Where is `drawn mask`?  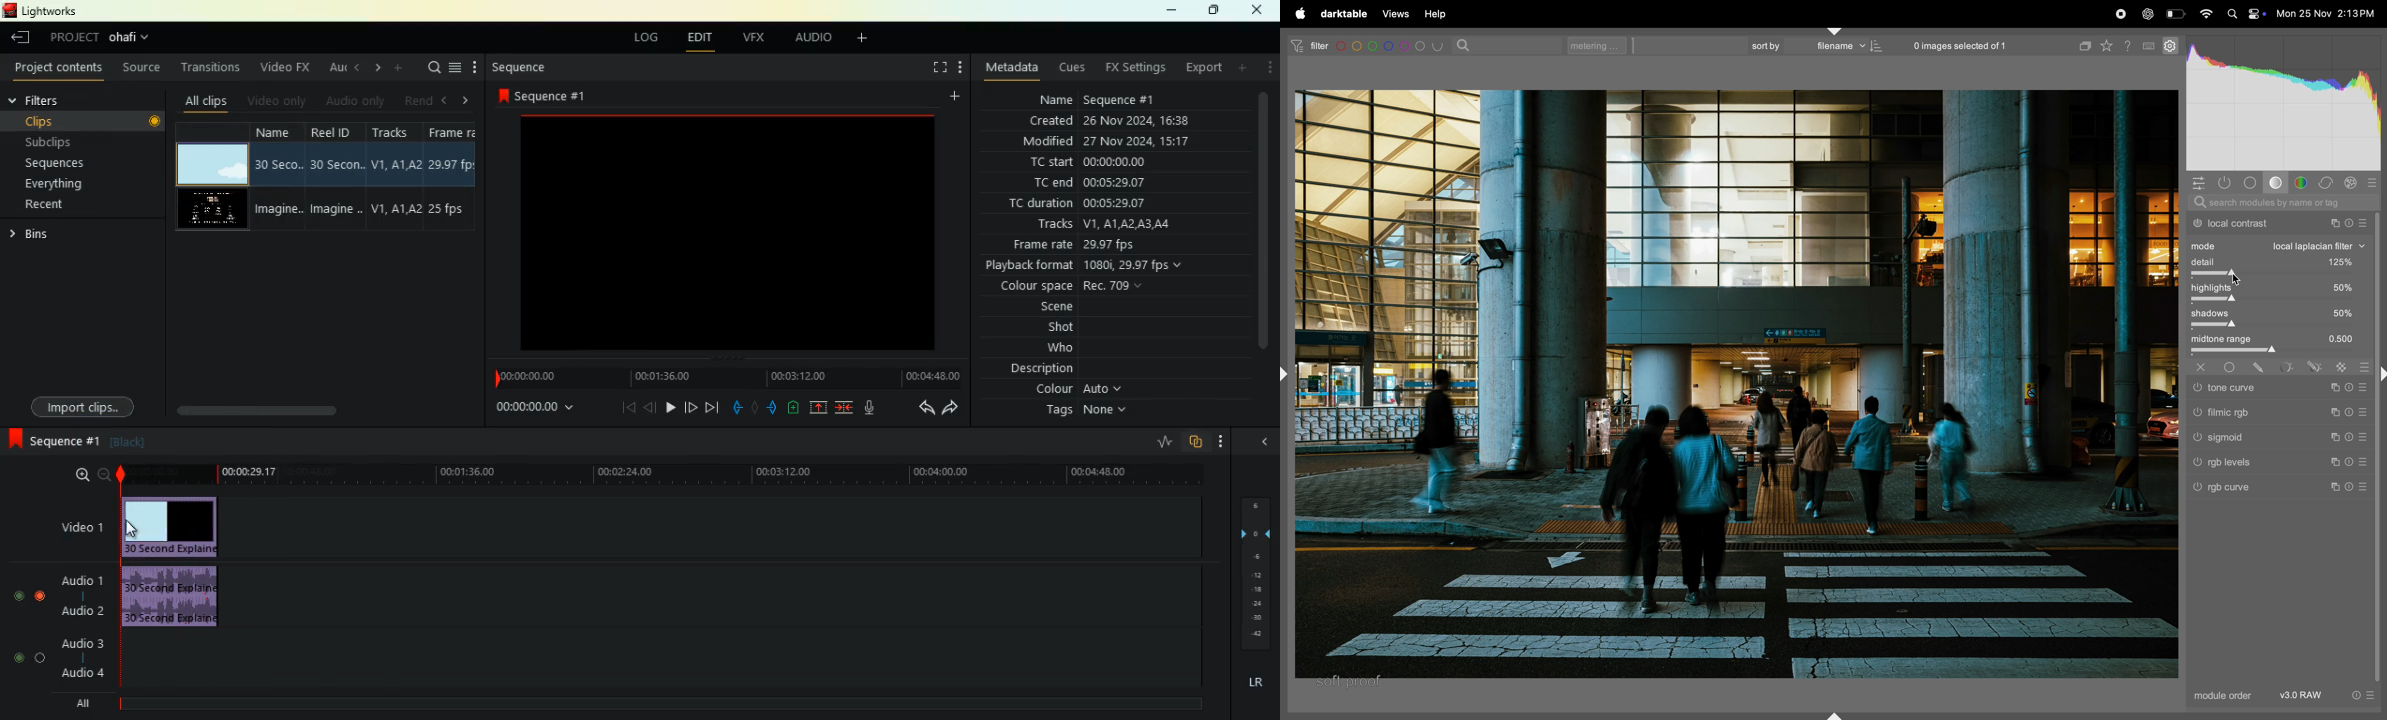 drawn mask is located at coordinates (2262, 368).